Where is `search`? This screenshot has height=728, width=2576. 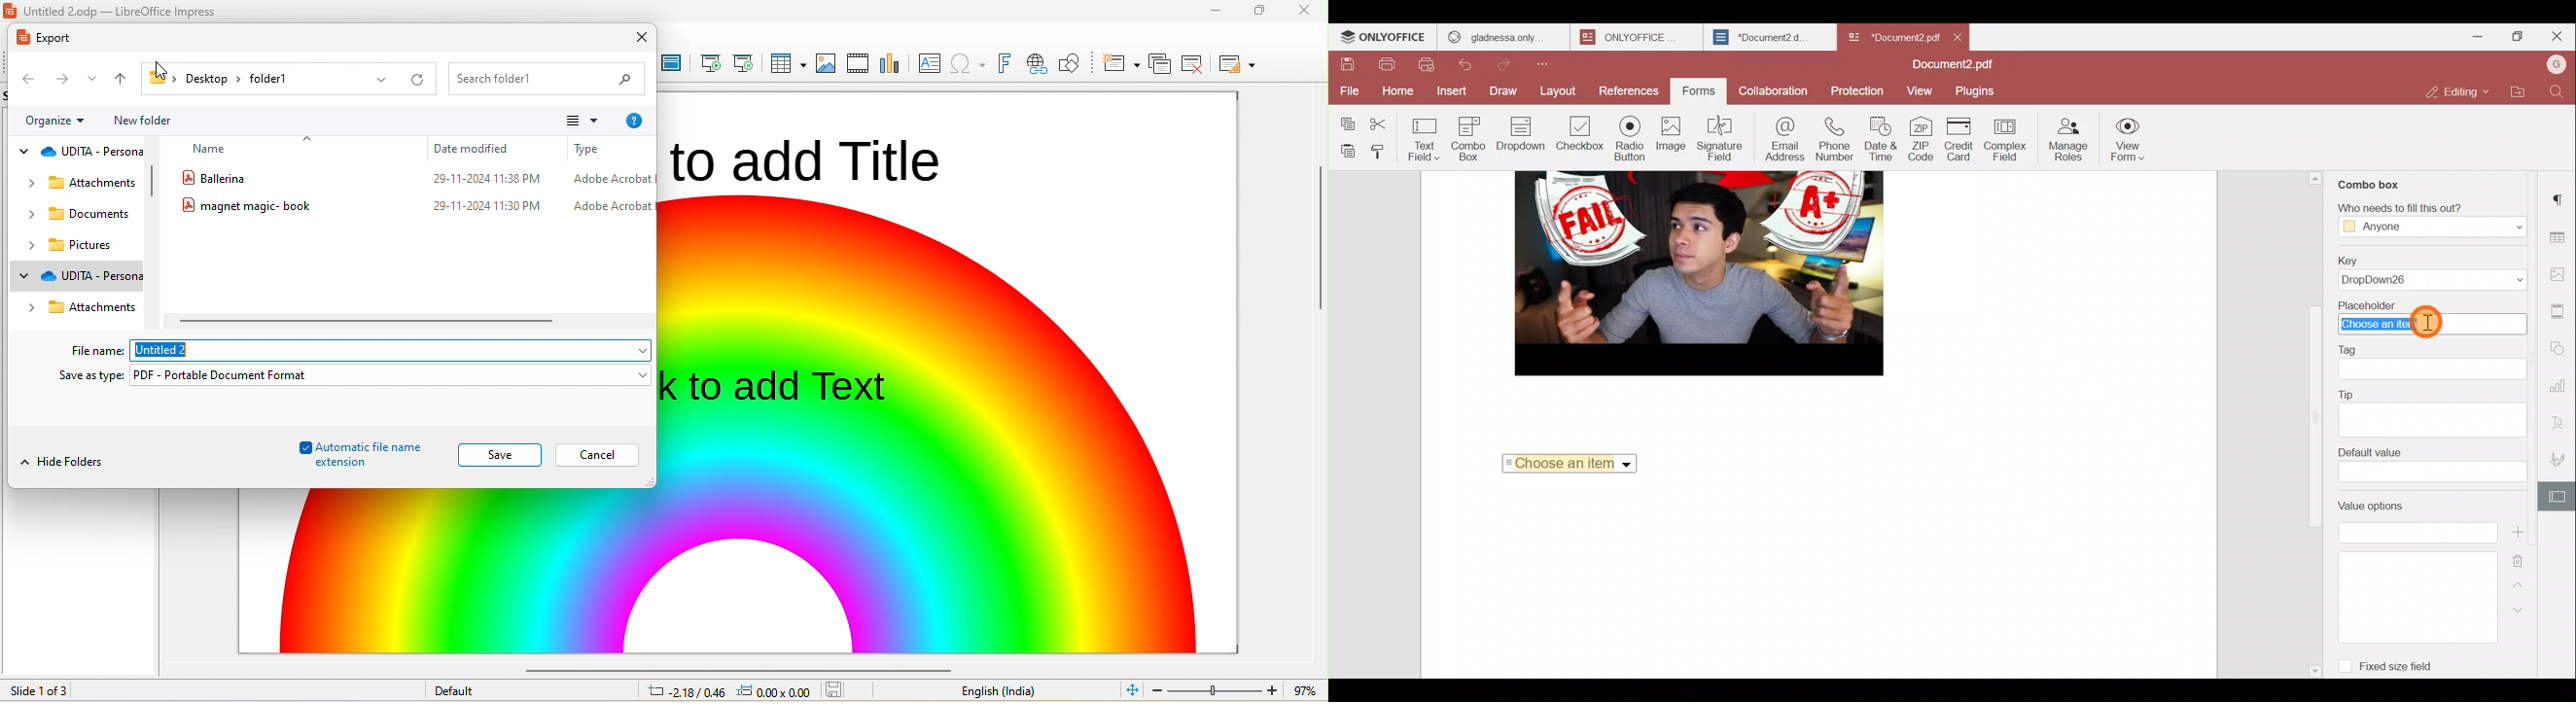 search is located at coordinates (547, 80).